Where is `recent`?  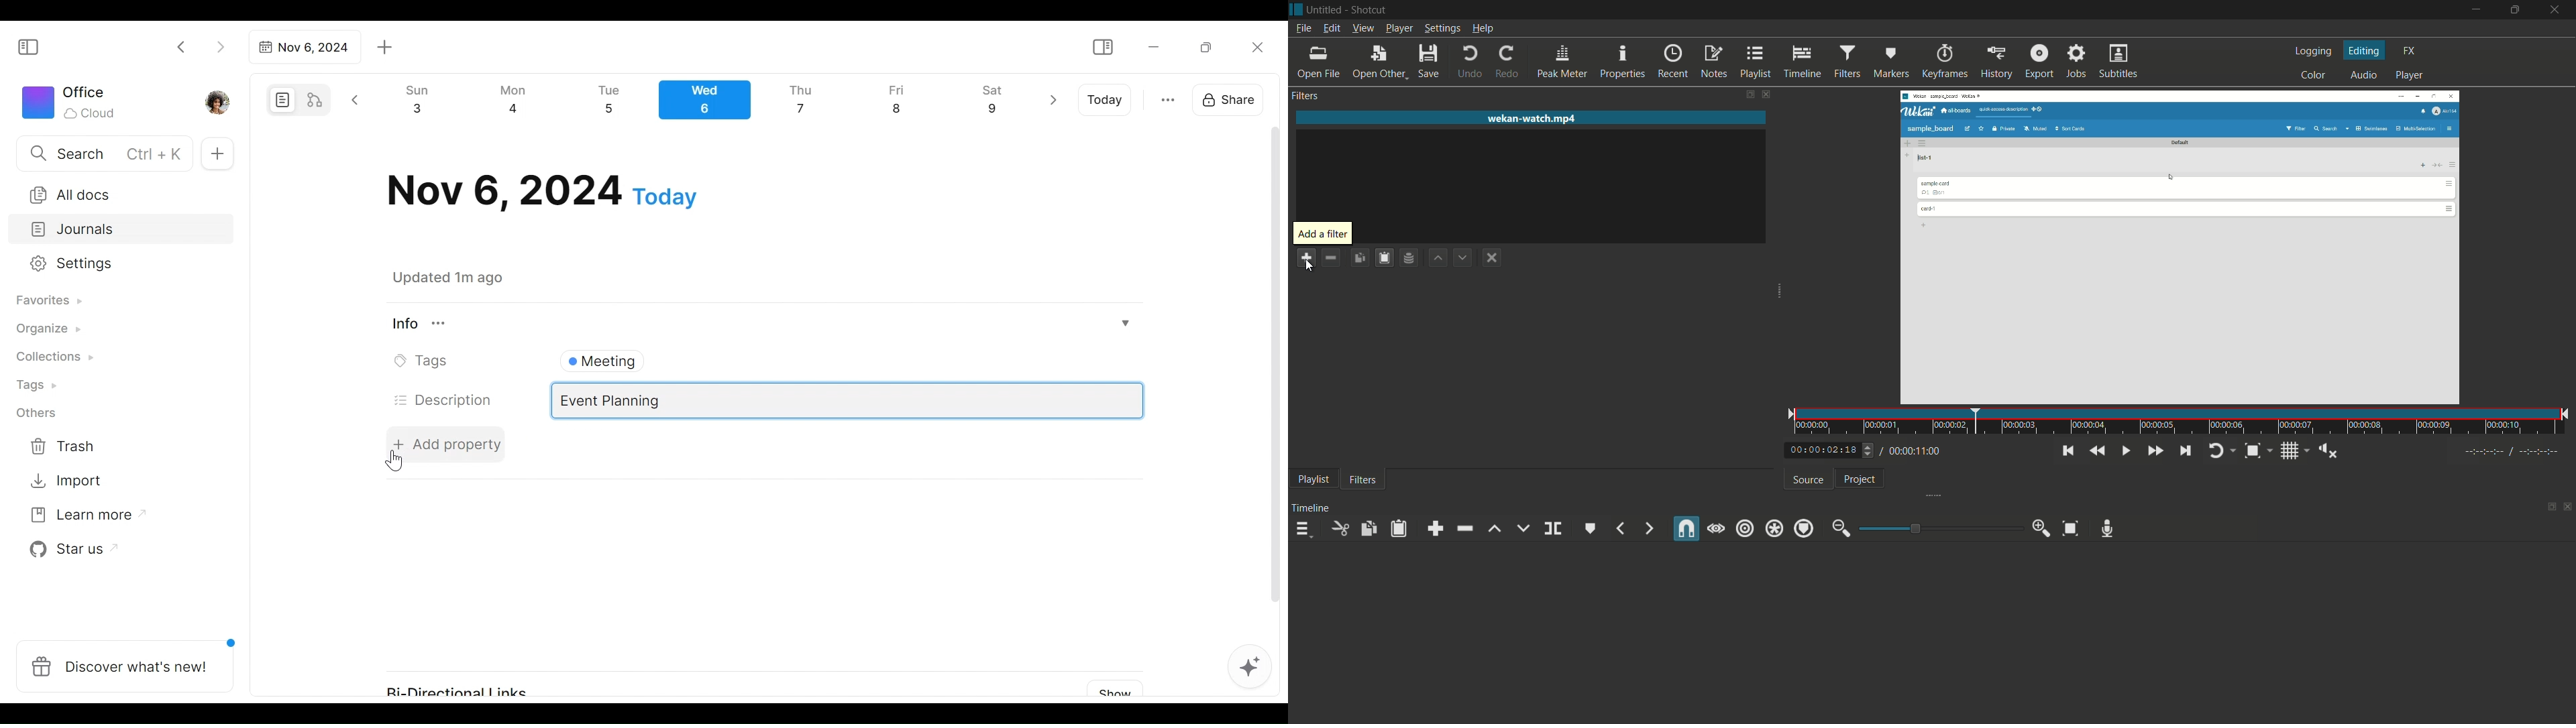 recent is located at coordinates (1672, 62).